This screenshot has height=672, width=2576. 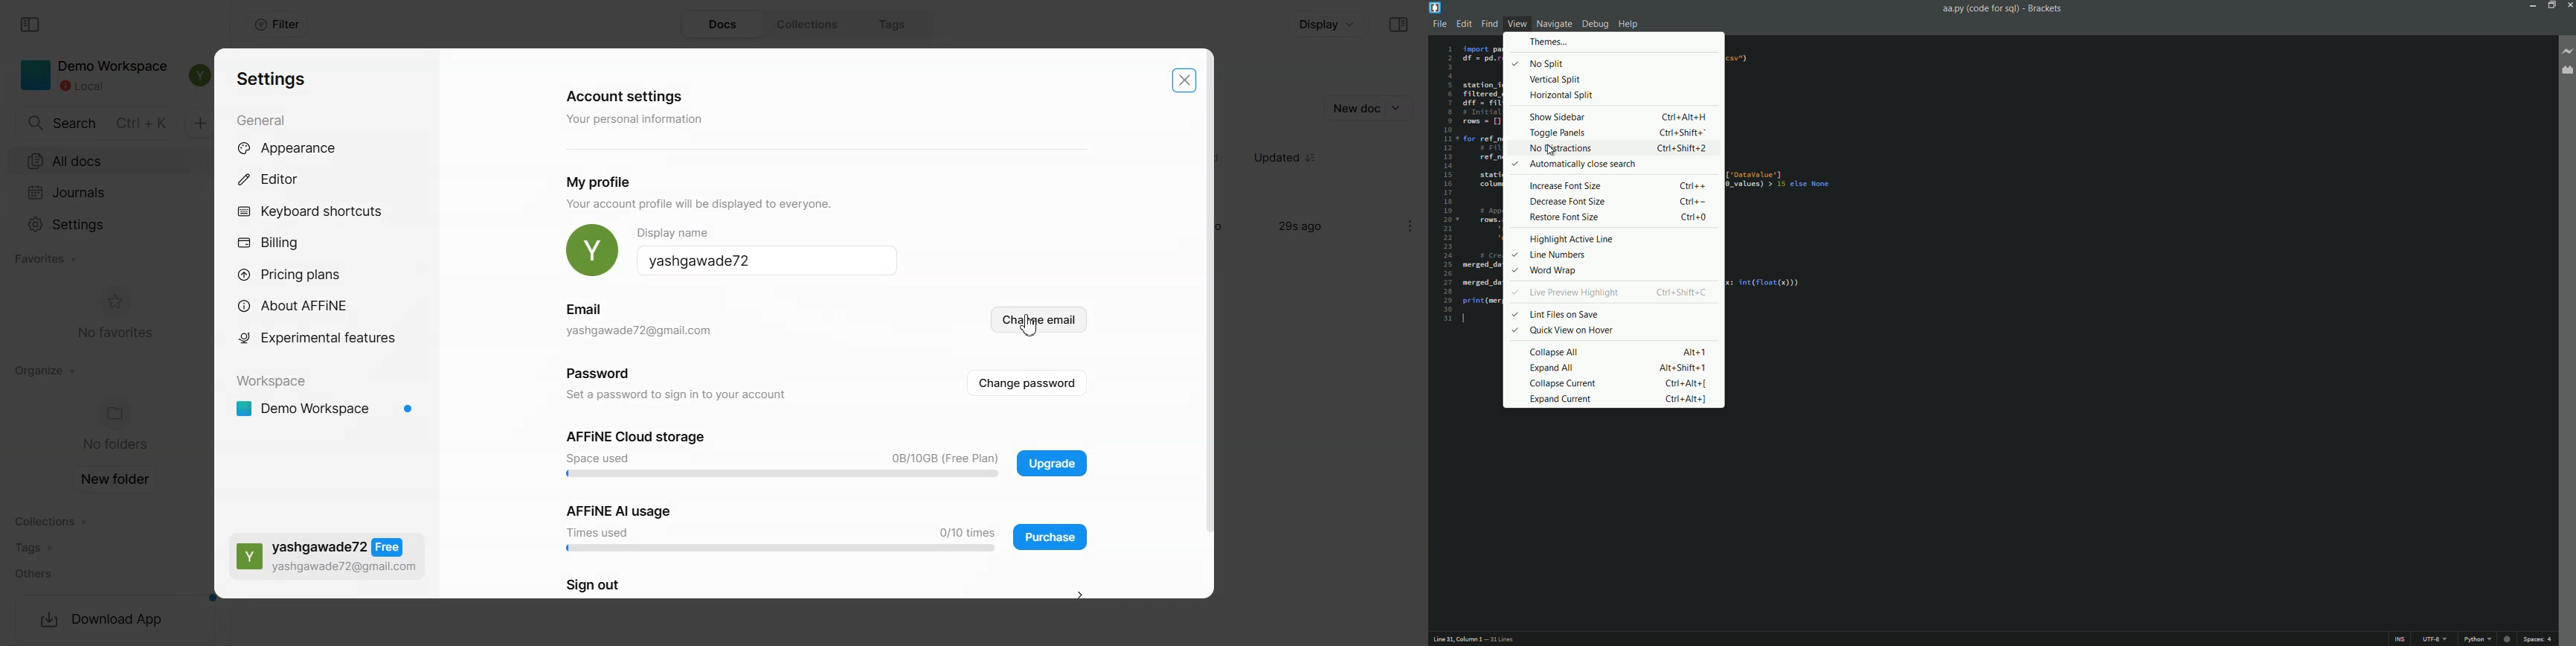 I want to click on minimize, so click(x=2532, y=5).